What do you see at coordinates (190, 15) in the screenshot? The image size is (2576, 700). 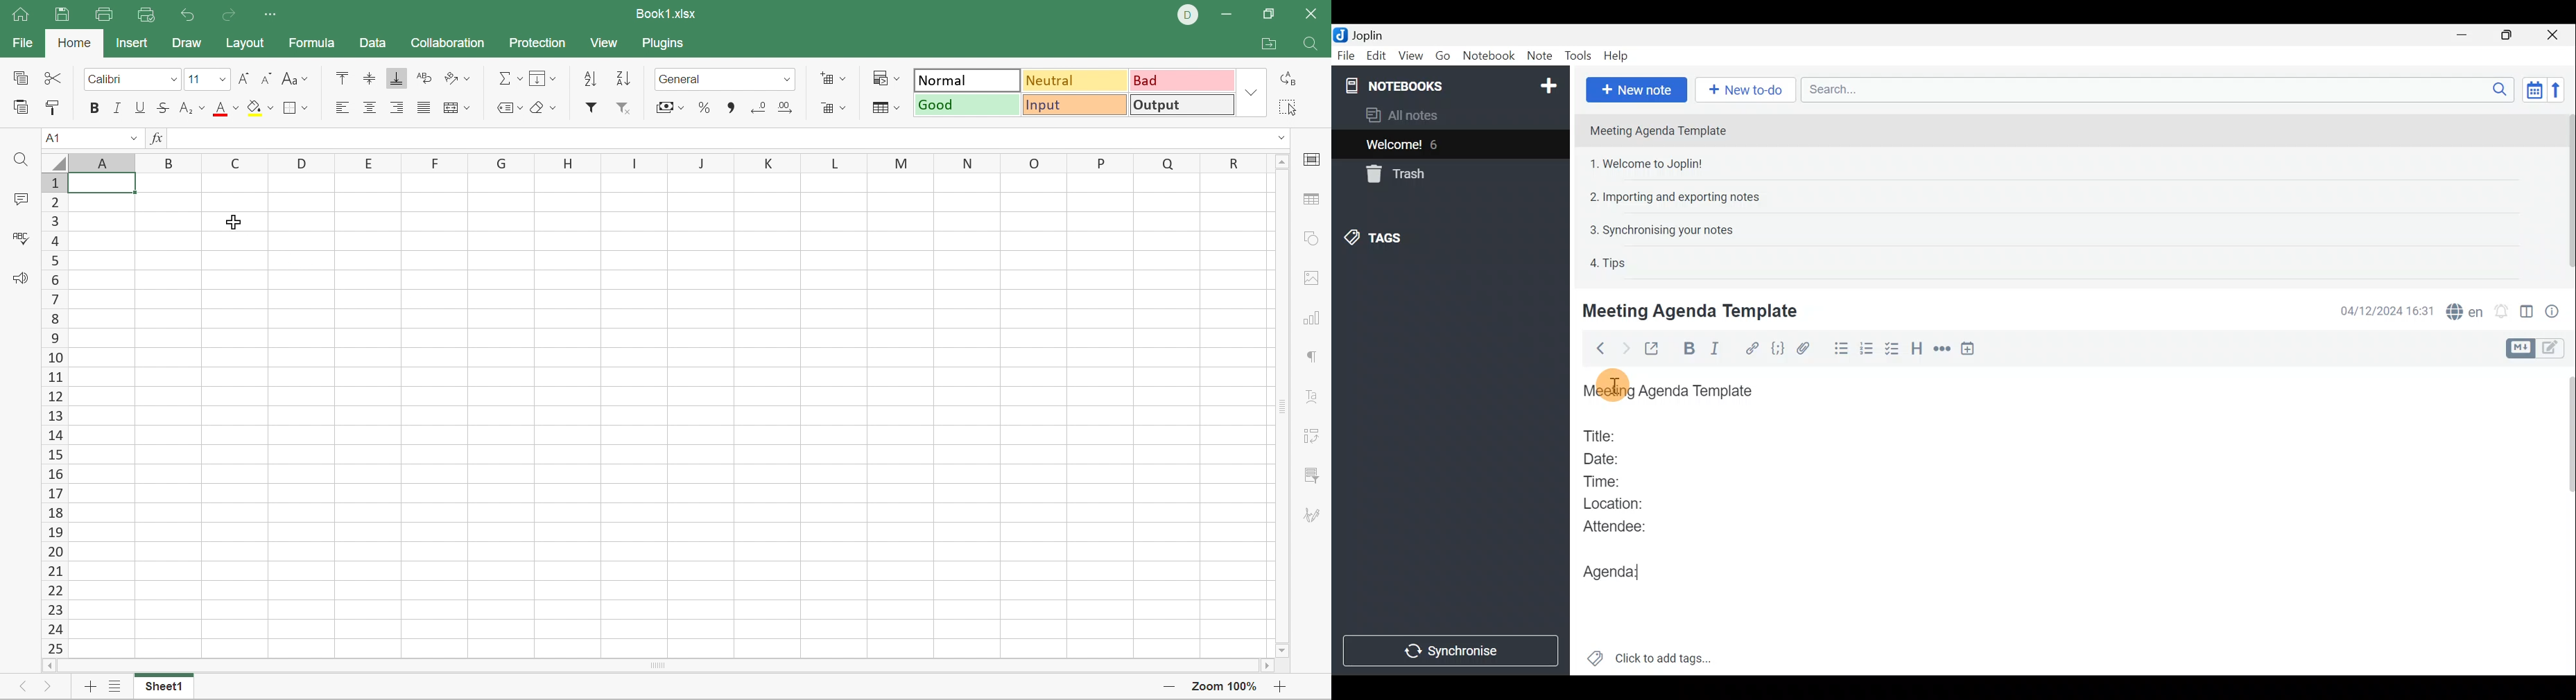 I see `Undo` at bounding box center [190, 15].